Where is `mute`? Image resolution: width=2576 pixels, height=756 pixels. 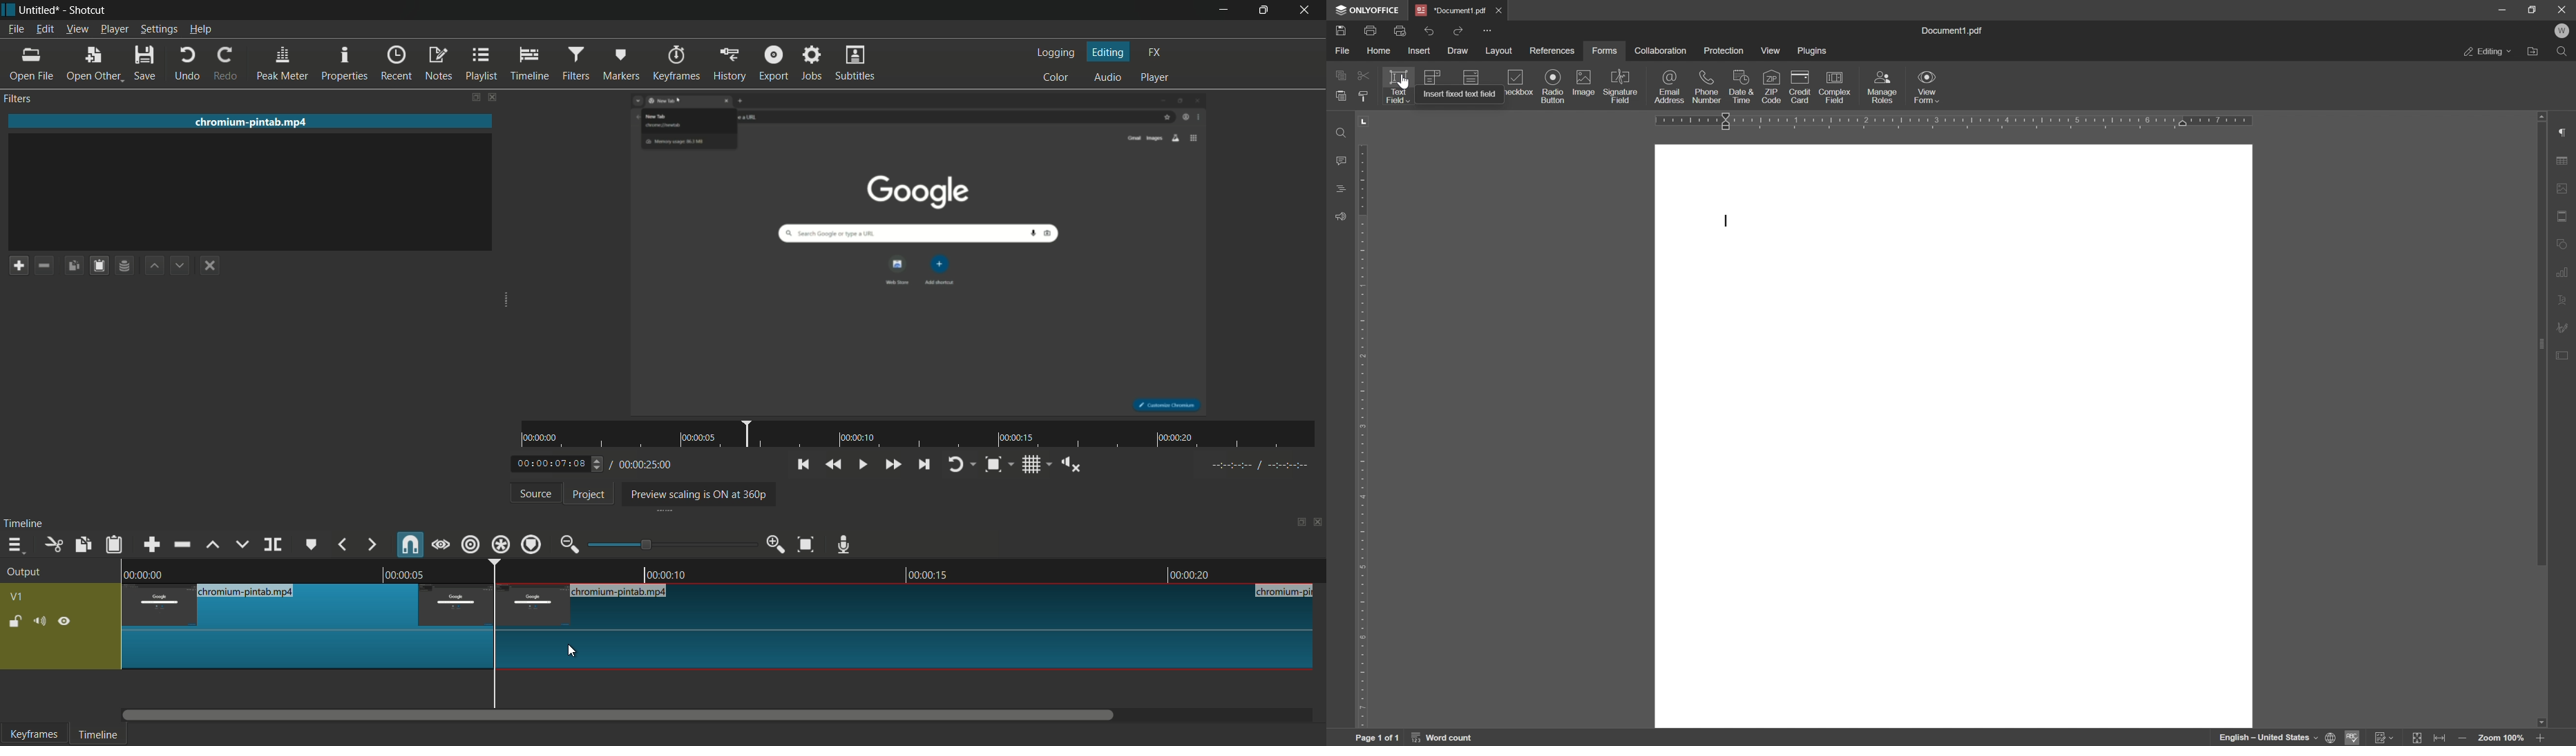 mute is located at coordinates (38, 623).